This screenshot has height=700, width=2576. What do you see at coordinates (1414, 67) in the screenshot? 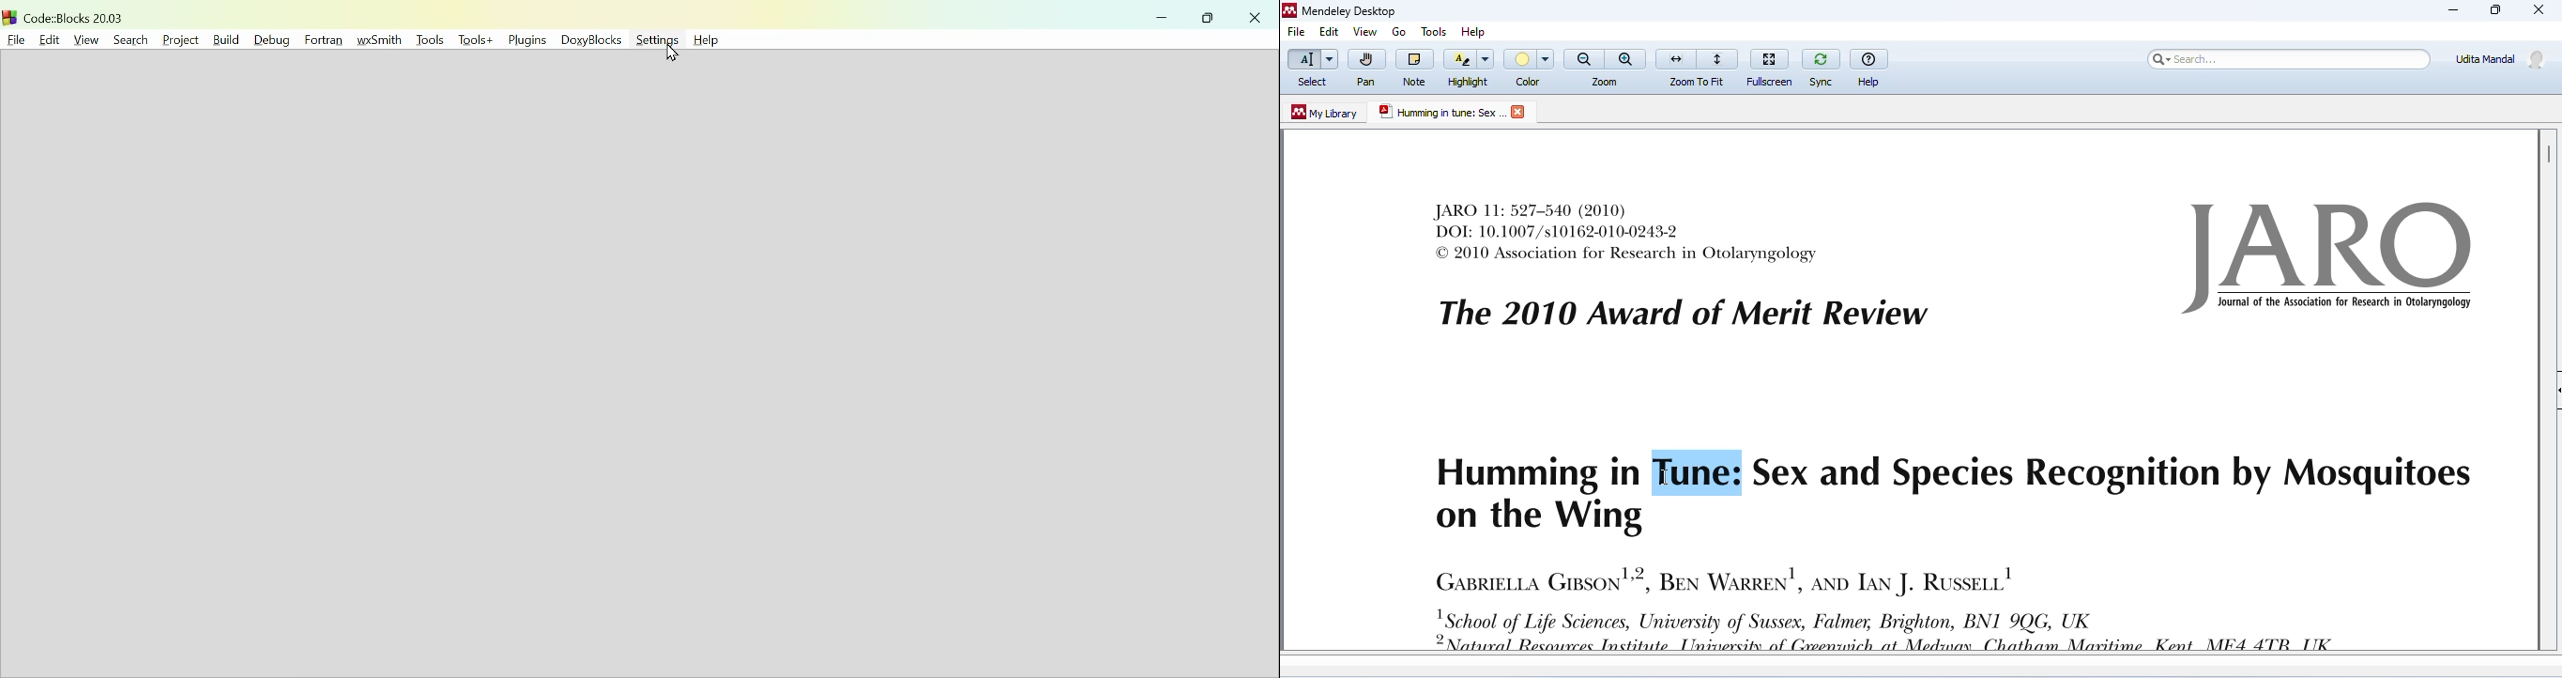
I see `note` at bounding box center [1414, 67].